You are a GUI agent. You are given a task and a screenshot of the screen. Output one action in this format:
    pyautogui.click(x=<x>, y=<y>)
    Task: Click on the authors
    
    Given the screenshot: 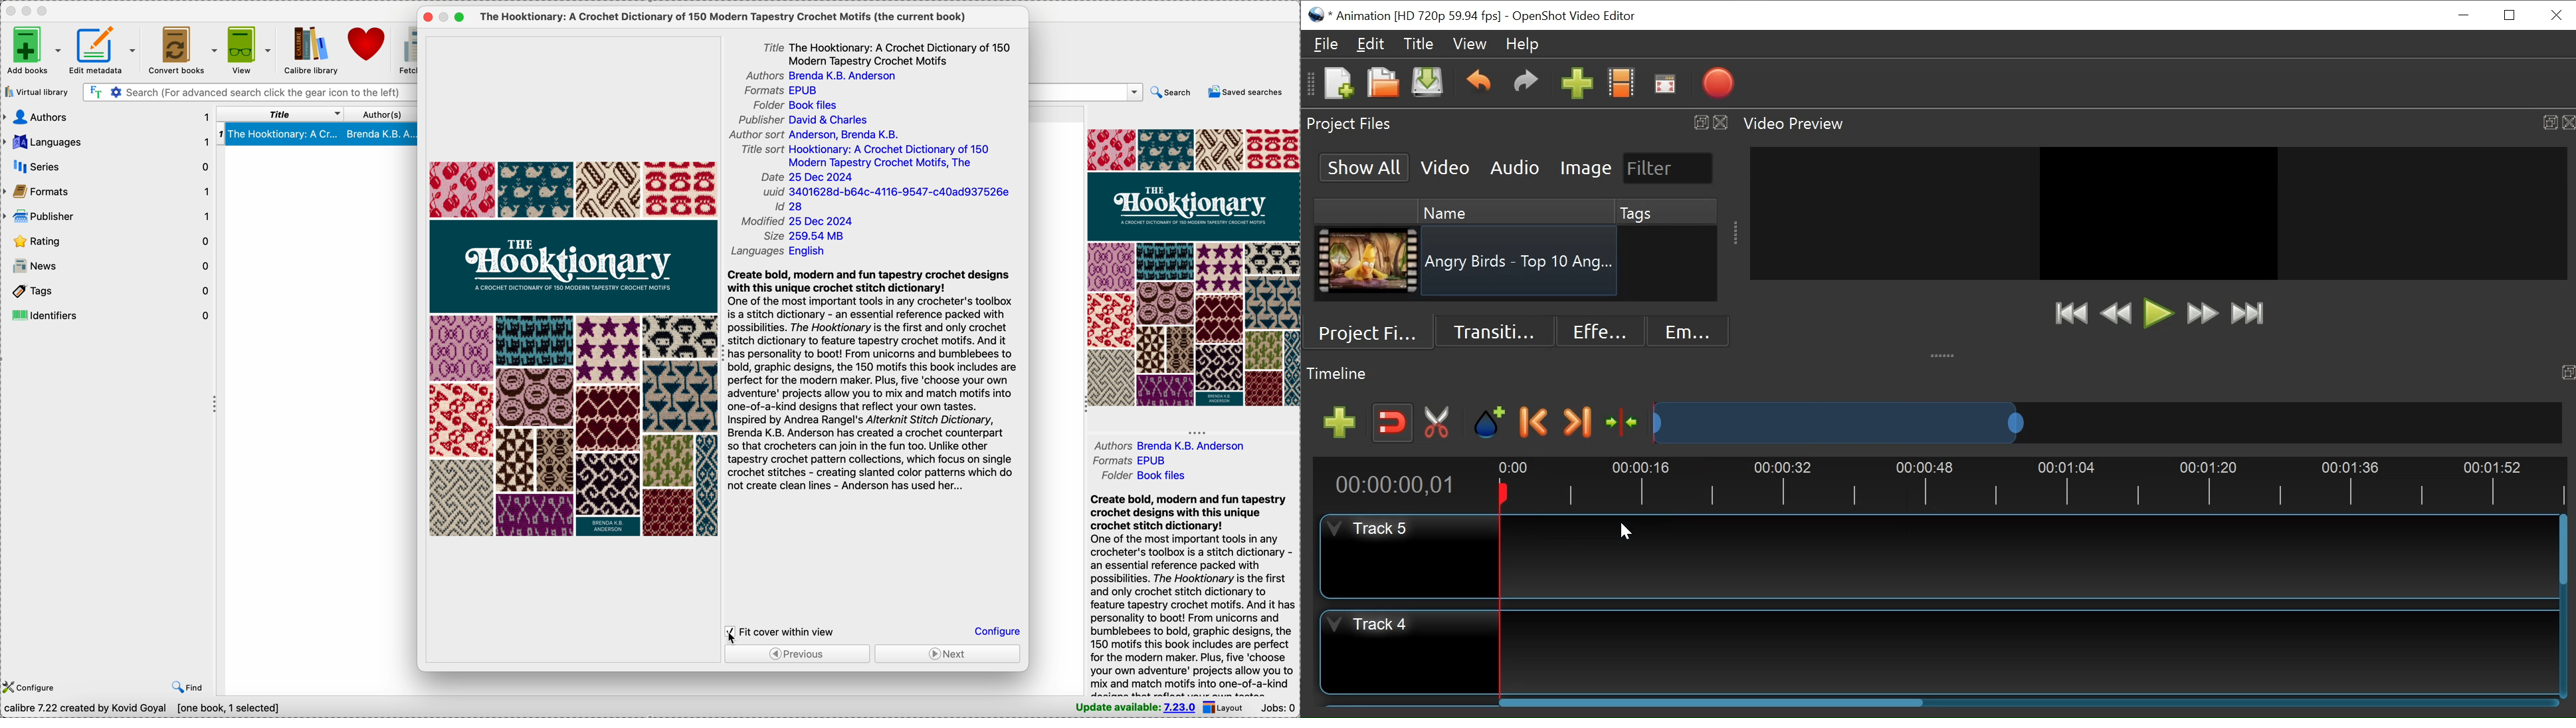 What is the action you would take?
    pyautogui.click(x=822, y=77)
    